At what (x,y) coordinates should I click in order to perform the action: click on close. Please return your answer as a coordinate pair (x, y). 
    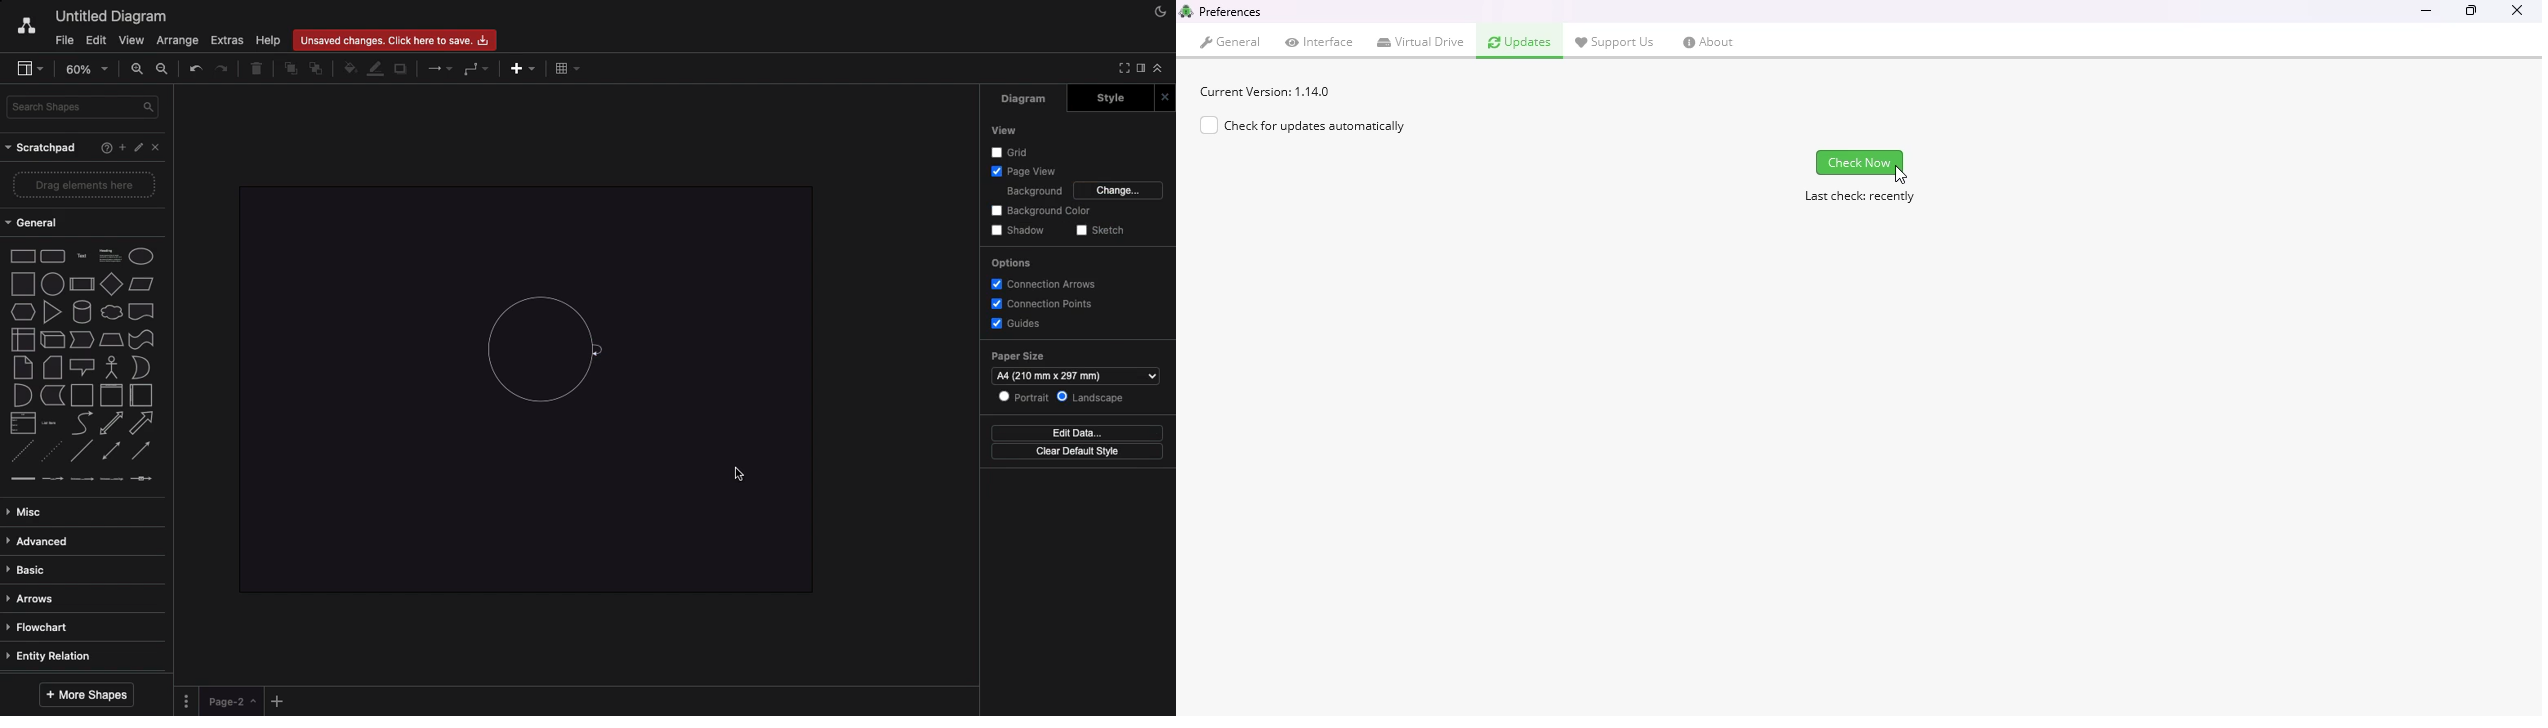
    Looking at the image, I should click on (2516, 13).